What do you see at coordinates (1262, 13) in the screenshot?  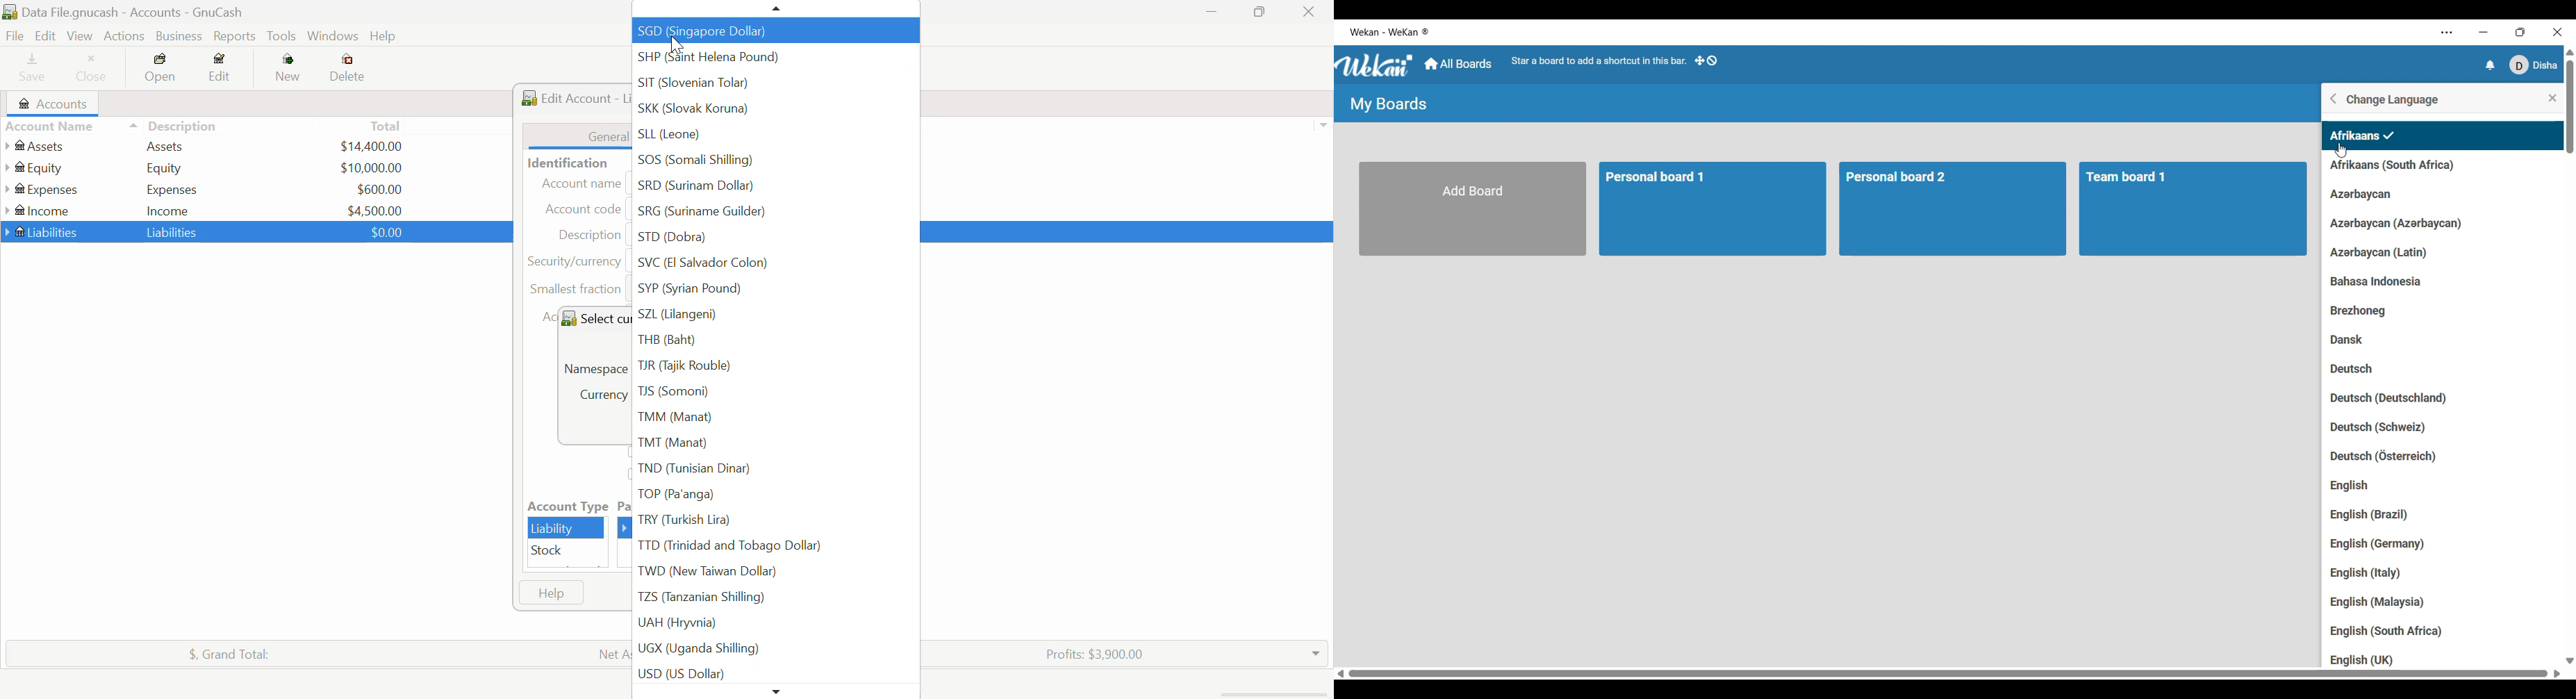 I see `Minimize` at bounding box center [1262, 13].